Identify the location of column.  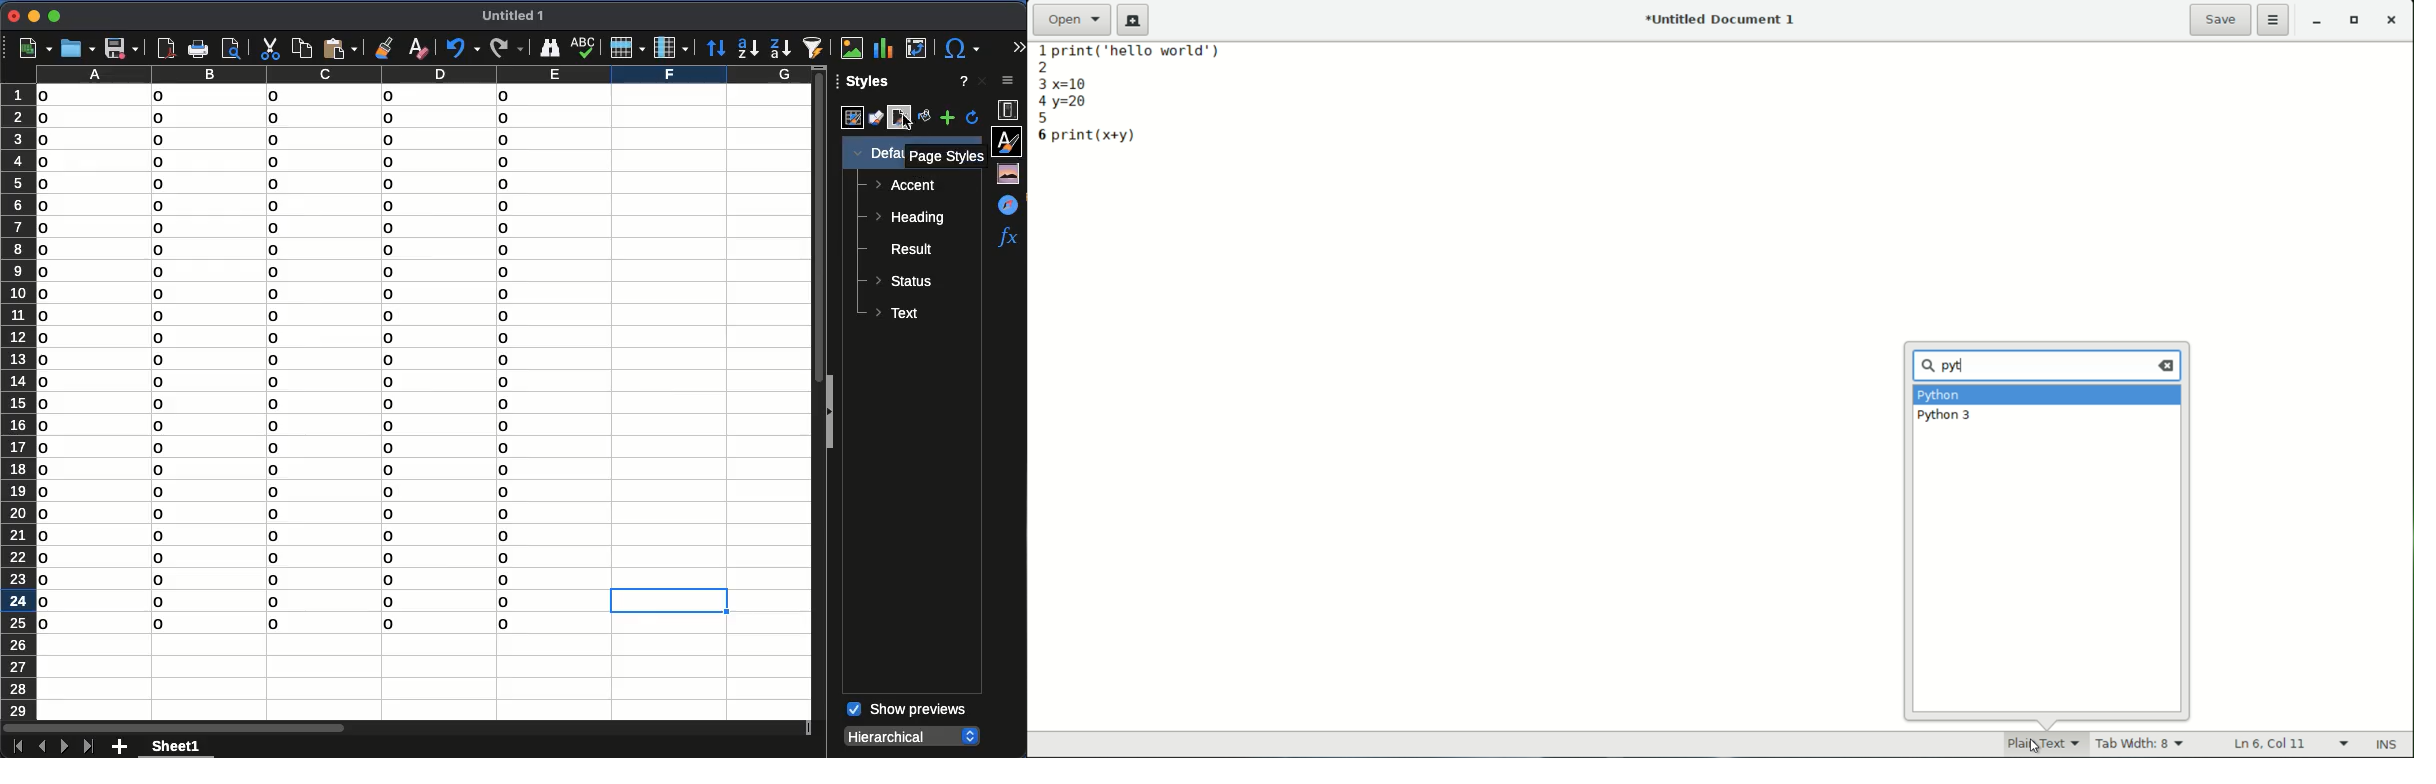
(670, 47).